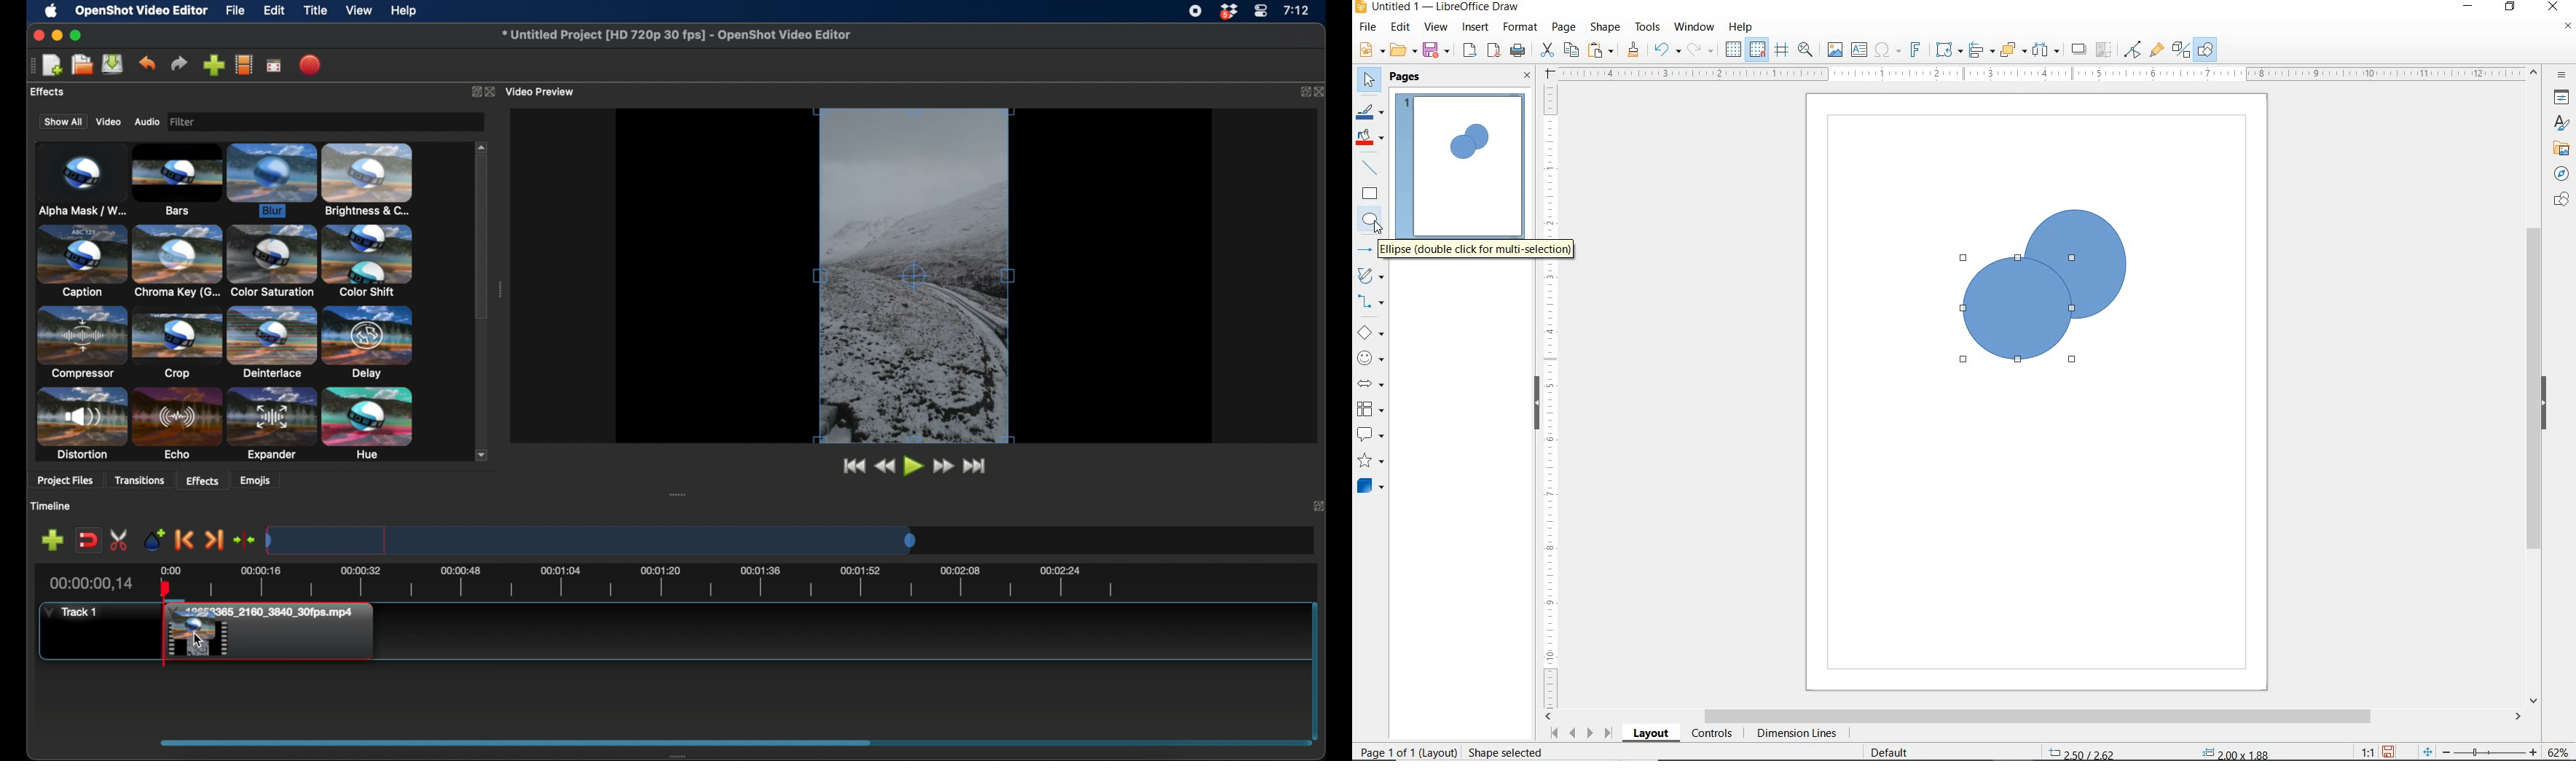  Describe the element at coordinates (1261, 11) in the screenshot. I see `control center` at that location.